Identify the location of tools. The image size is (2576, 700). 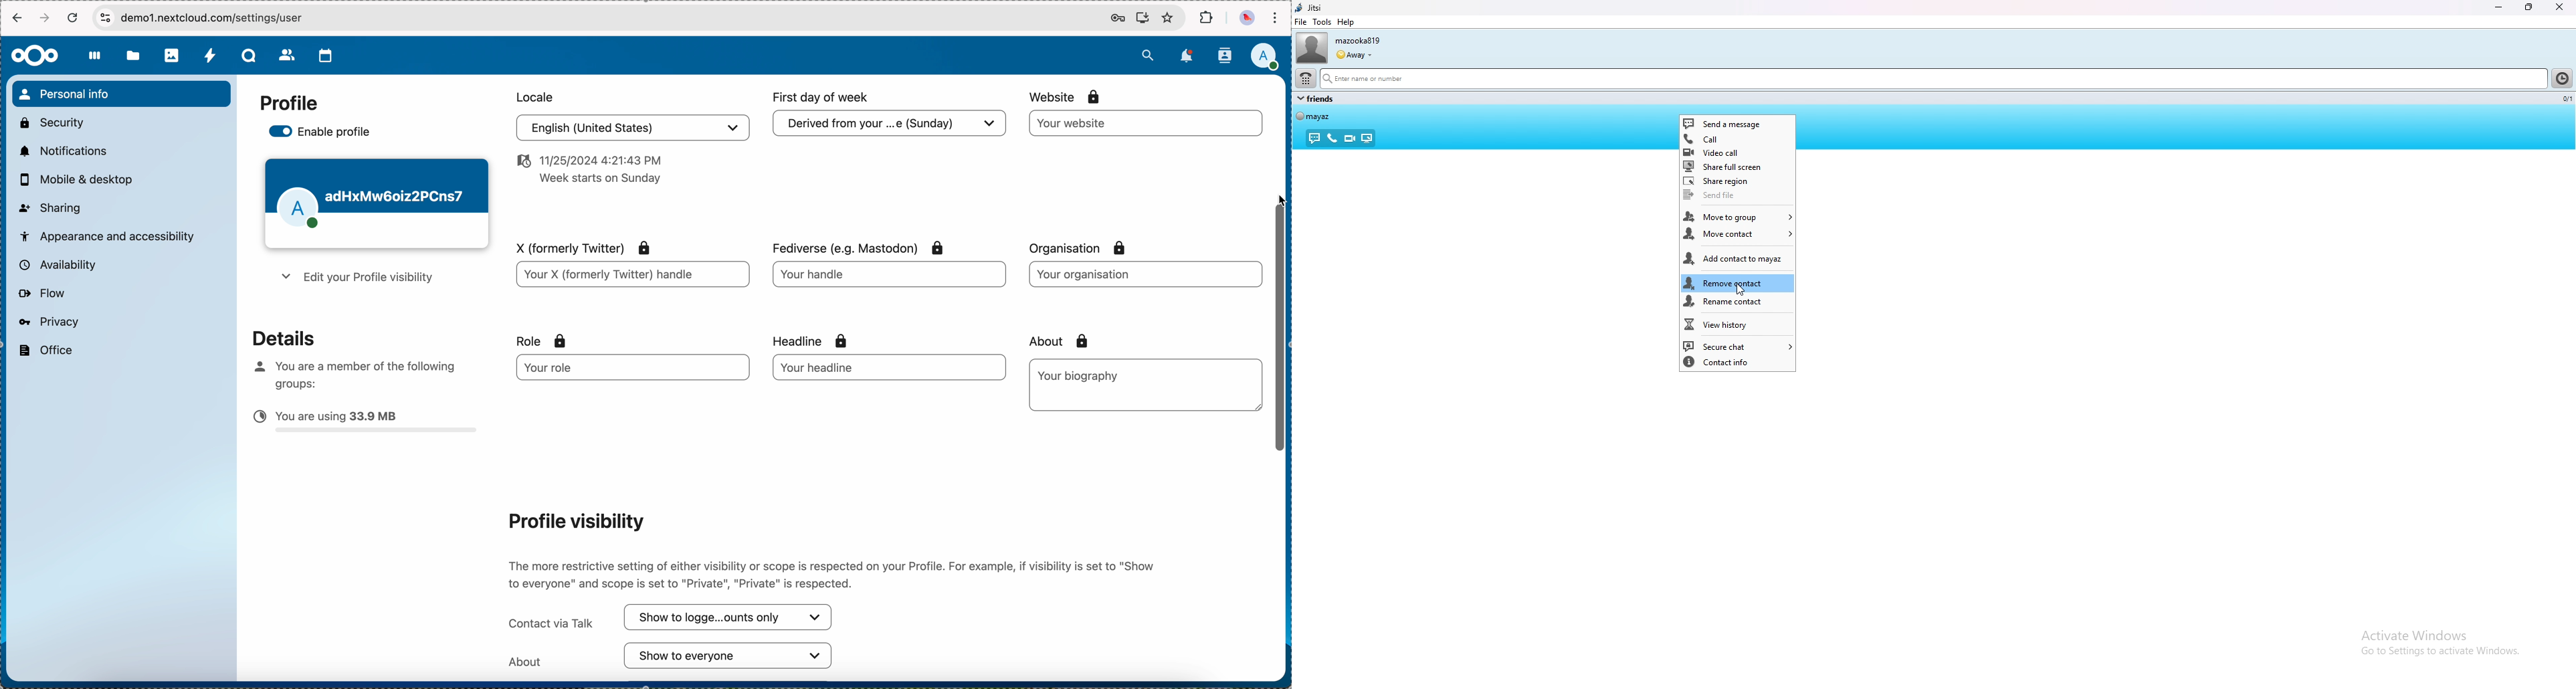
(1322, 21).